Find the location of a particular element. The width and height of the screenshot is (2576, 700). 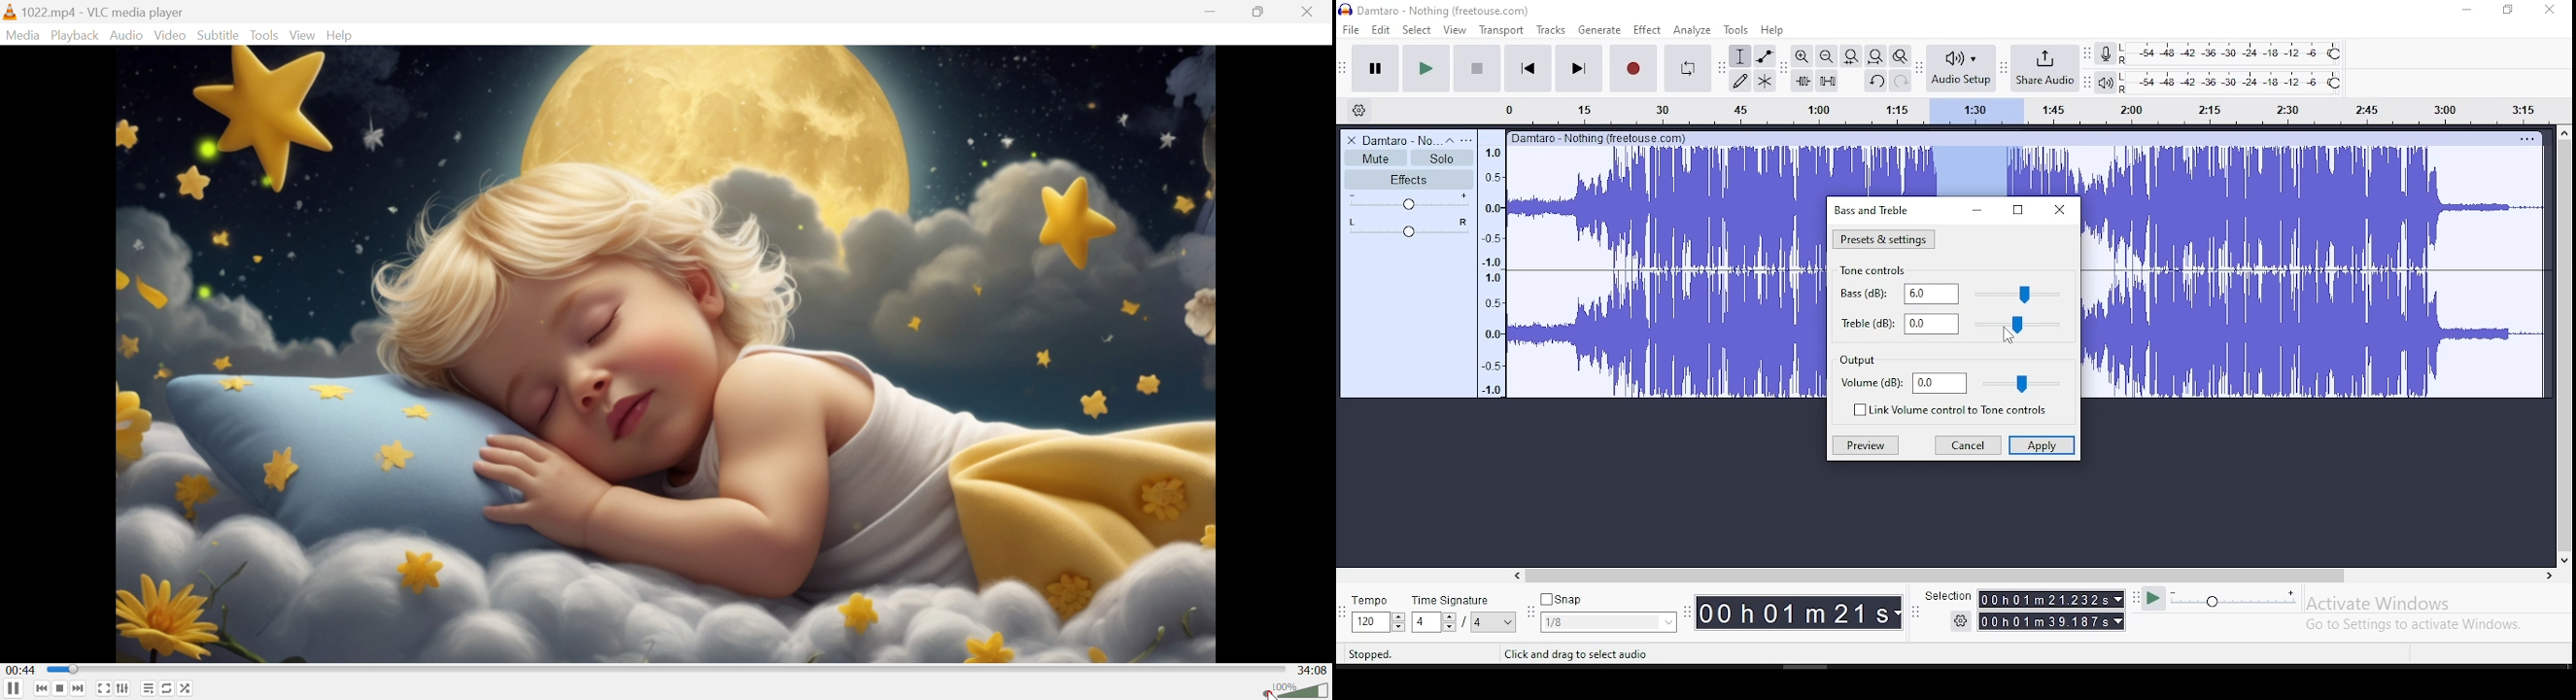

/4 is located at coordinates (1478, 621).